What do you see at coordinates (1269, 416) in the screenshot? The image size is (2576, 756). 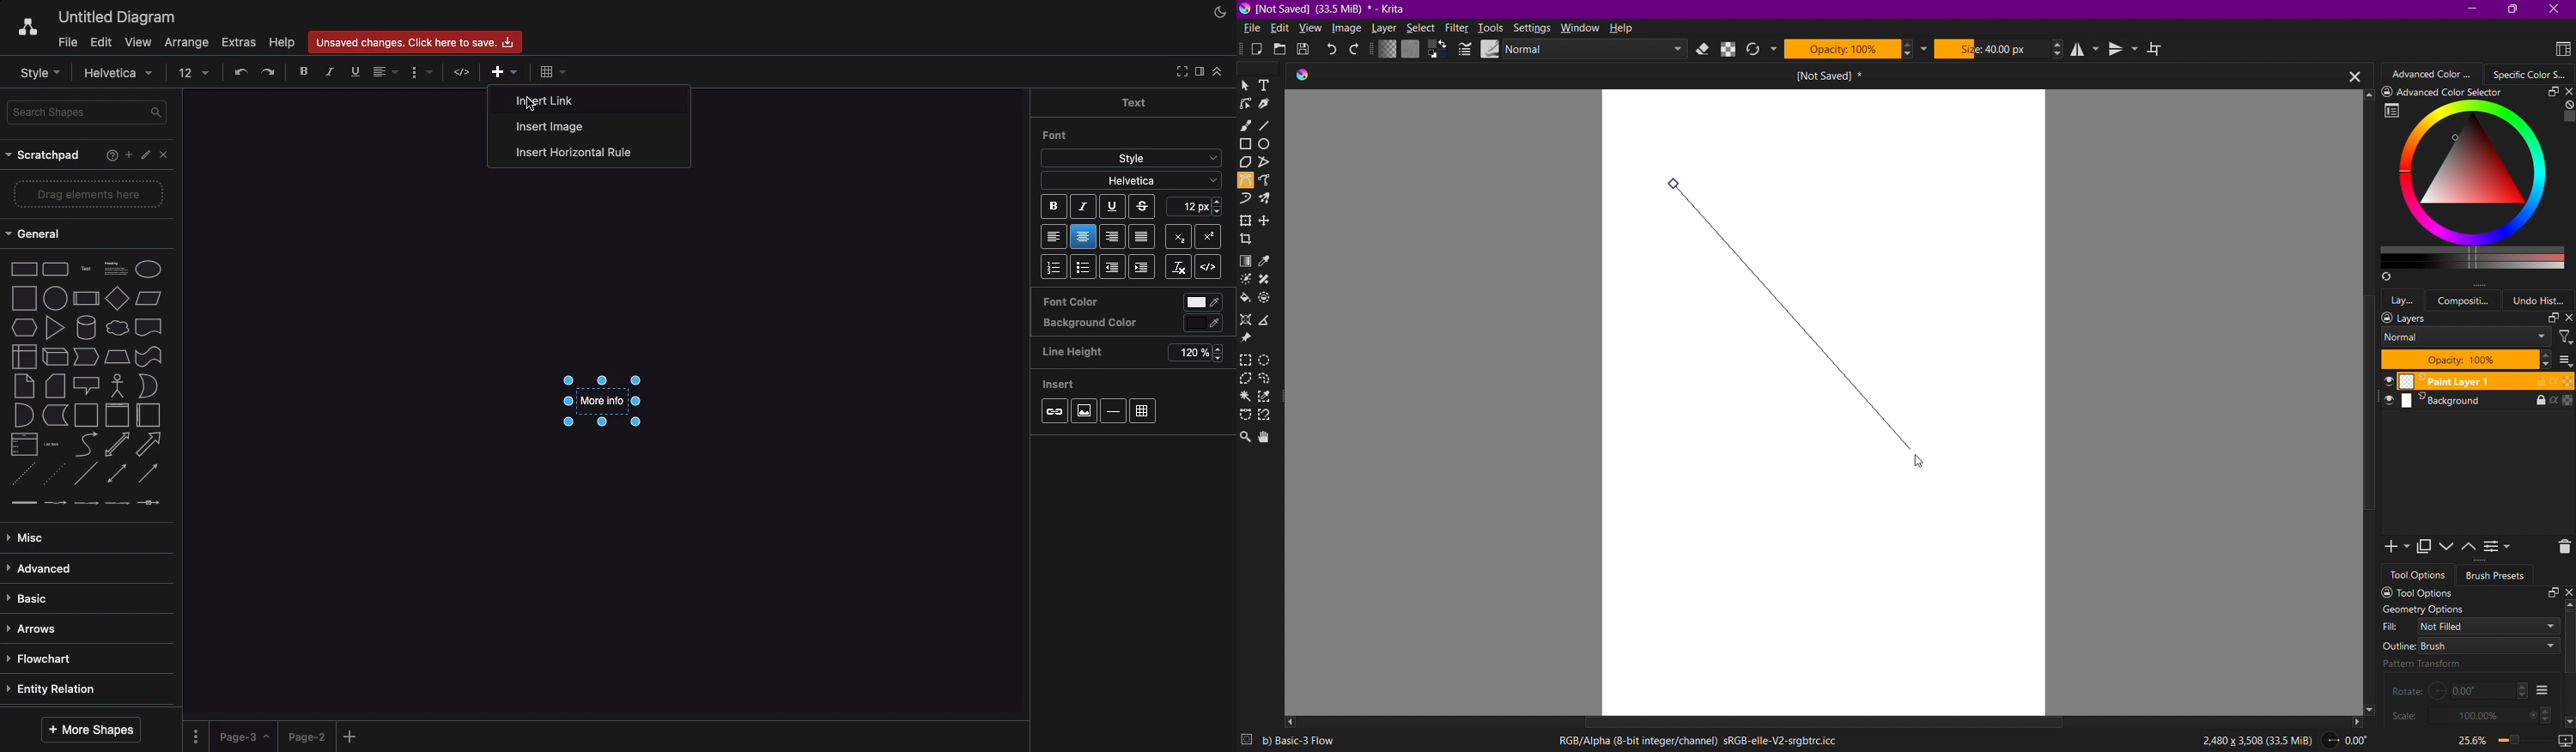 I see `Magnetic Curve Selection Tool` at bounding box center [1269, 416].